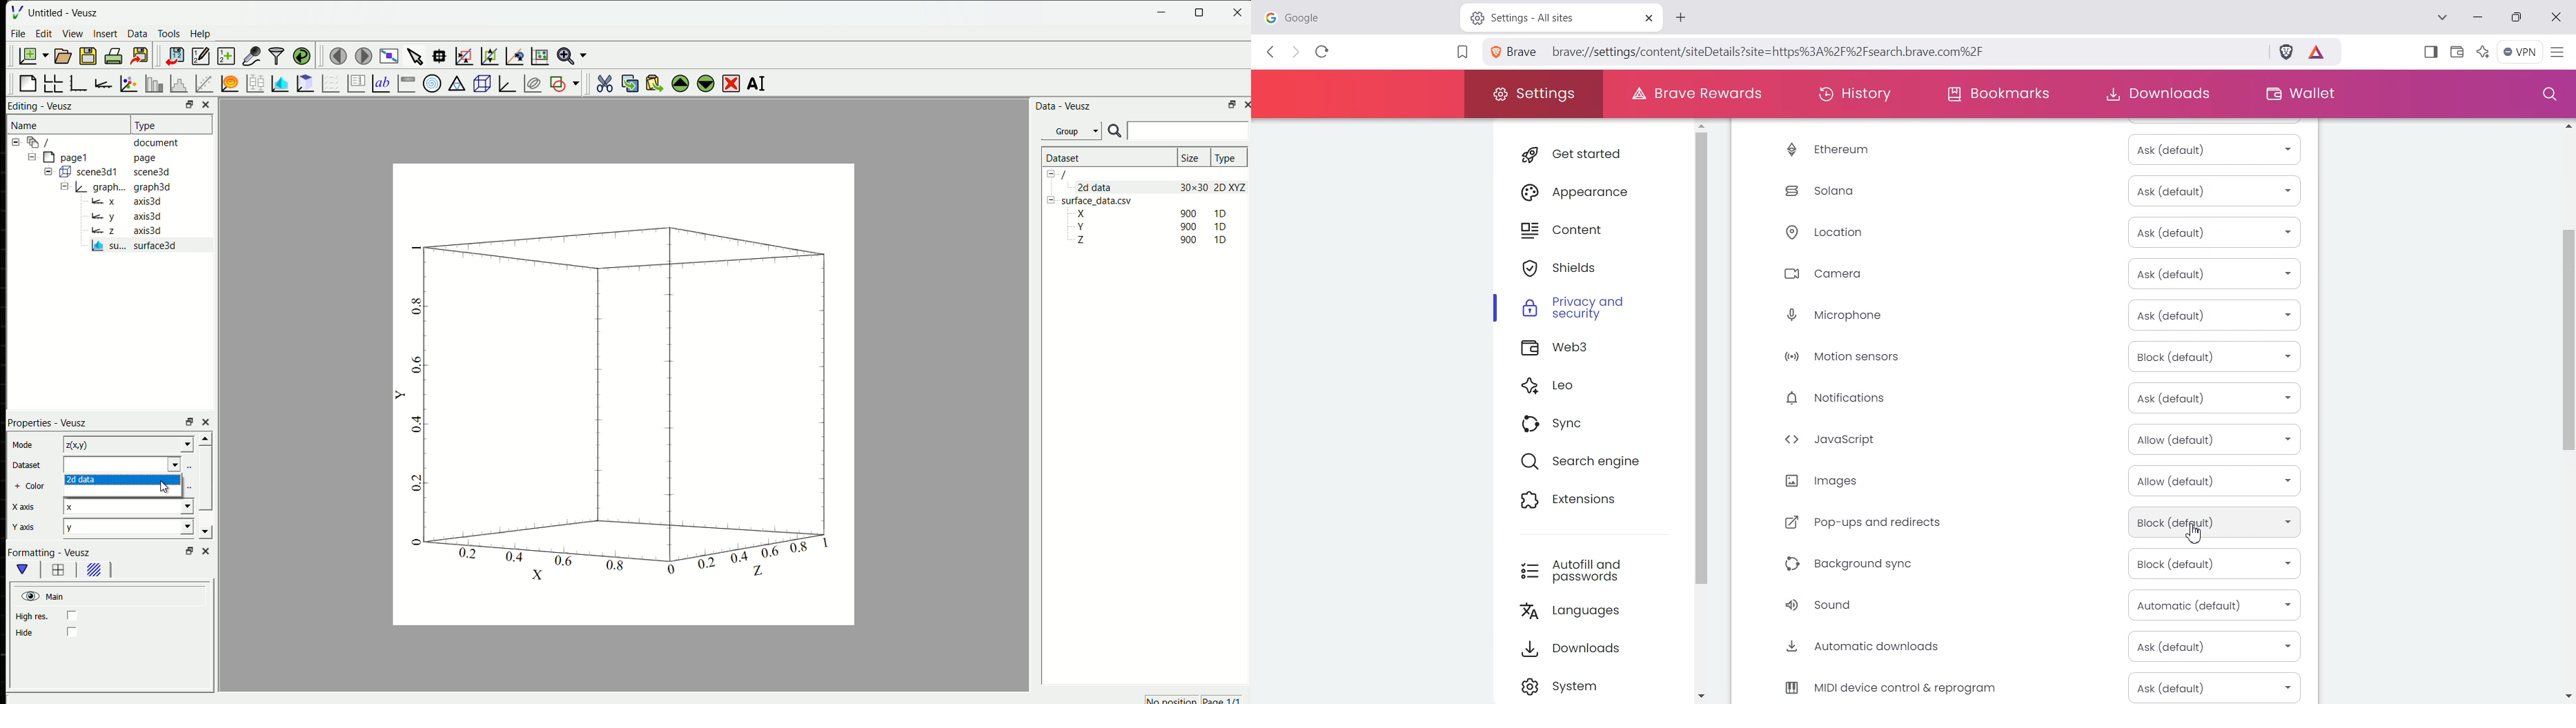 This screenshot has width=2576, height=728. I want to click on Wallet, so click(2298, 94).